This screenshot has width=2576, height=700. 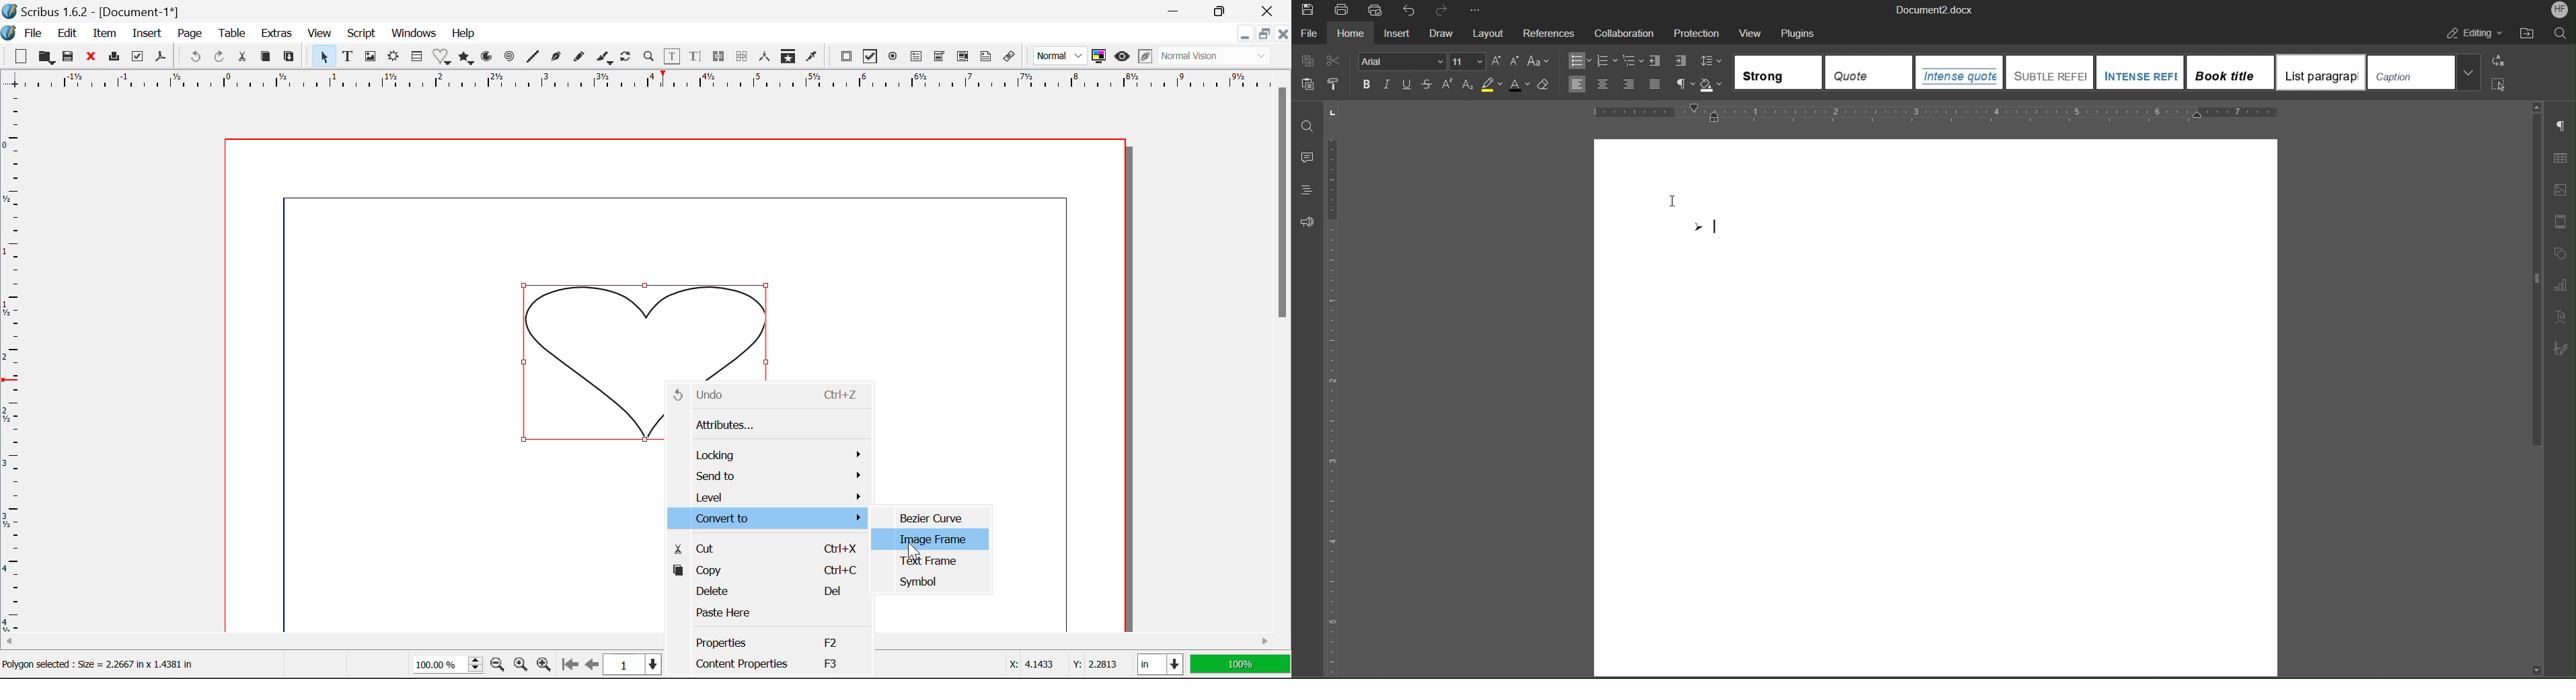 What do you see at coordinates (1010, 57) in the screenshot?
I see `Link Annotation` at bounding box center [1010, 57].